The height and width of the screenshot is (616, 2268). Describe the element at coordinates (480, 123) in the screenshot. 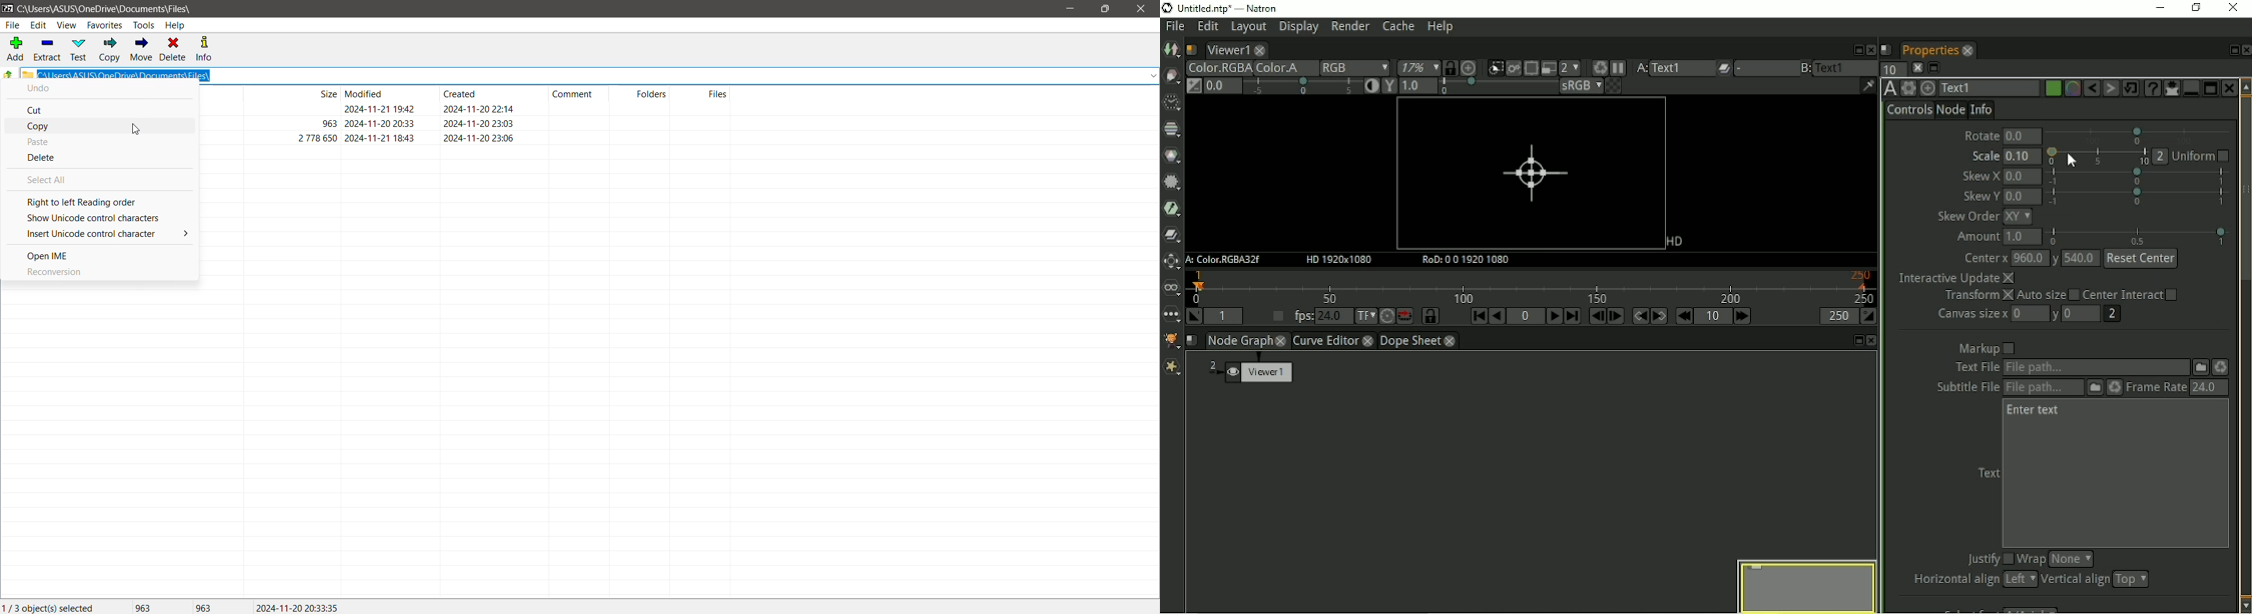

I see `created date & tim` at that location.